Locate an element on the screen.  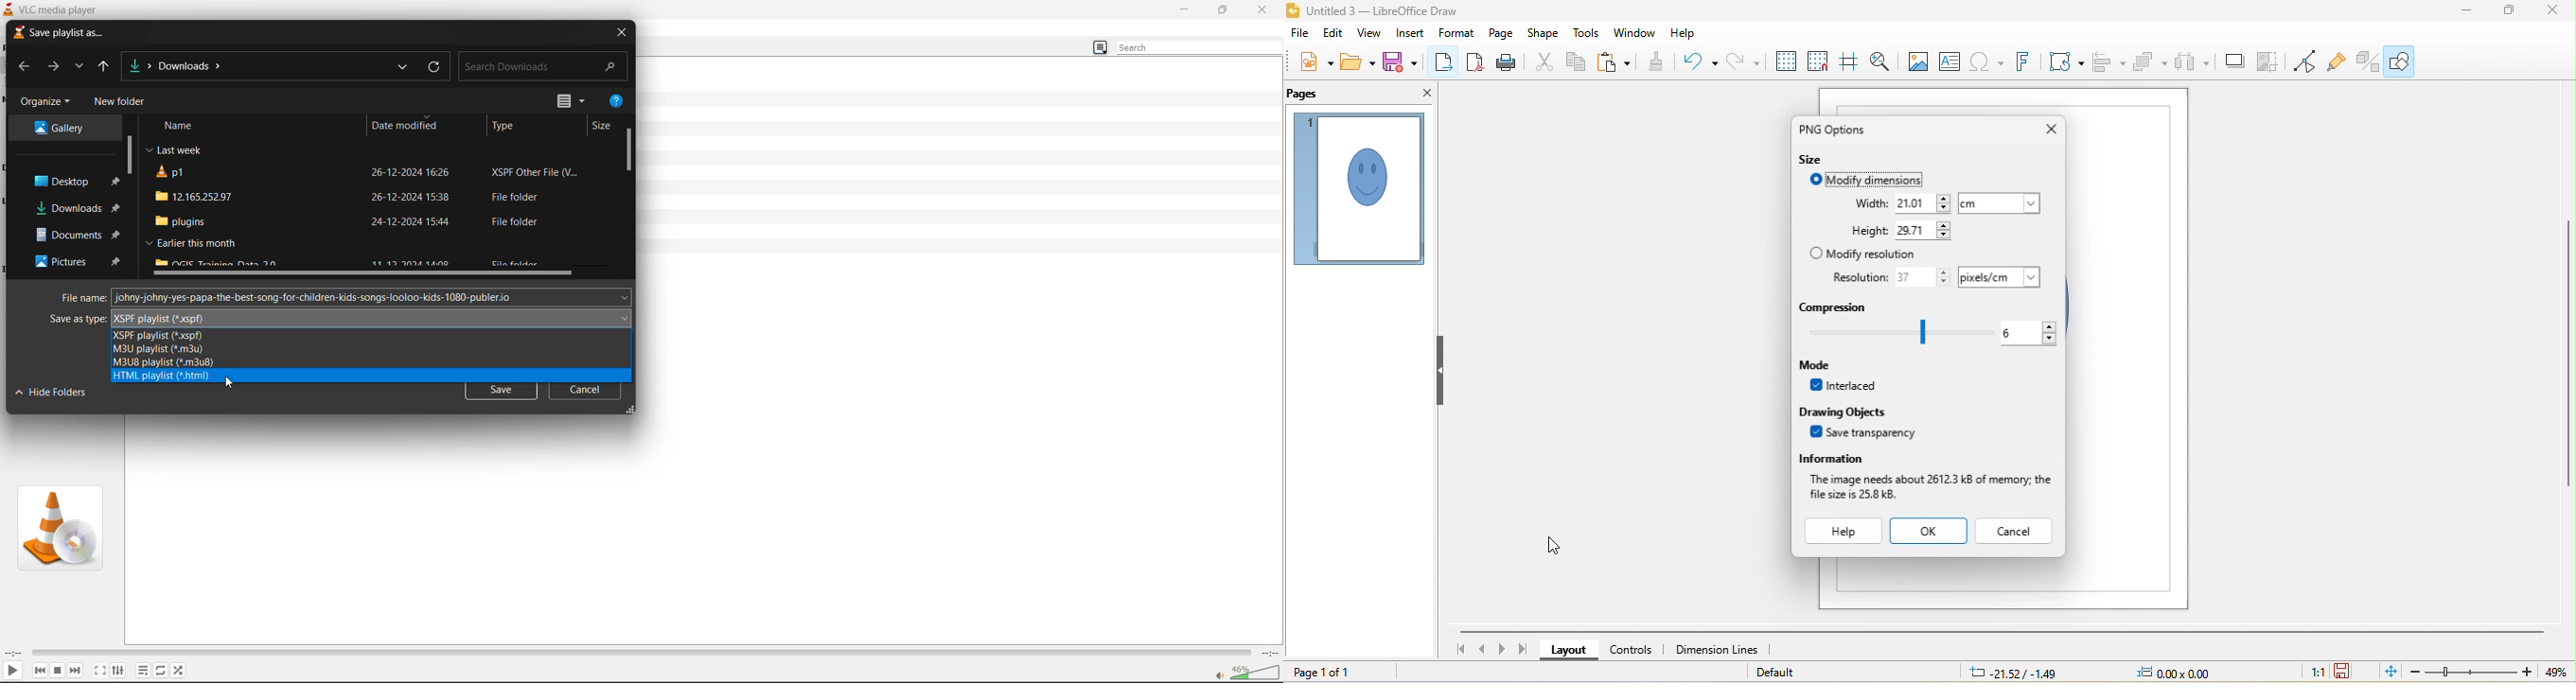
maximize is located at coordinates (1223, 11).